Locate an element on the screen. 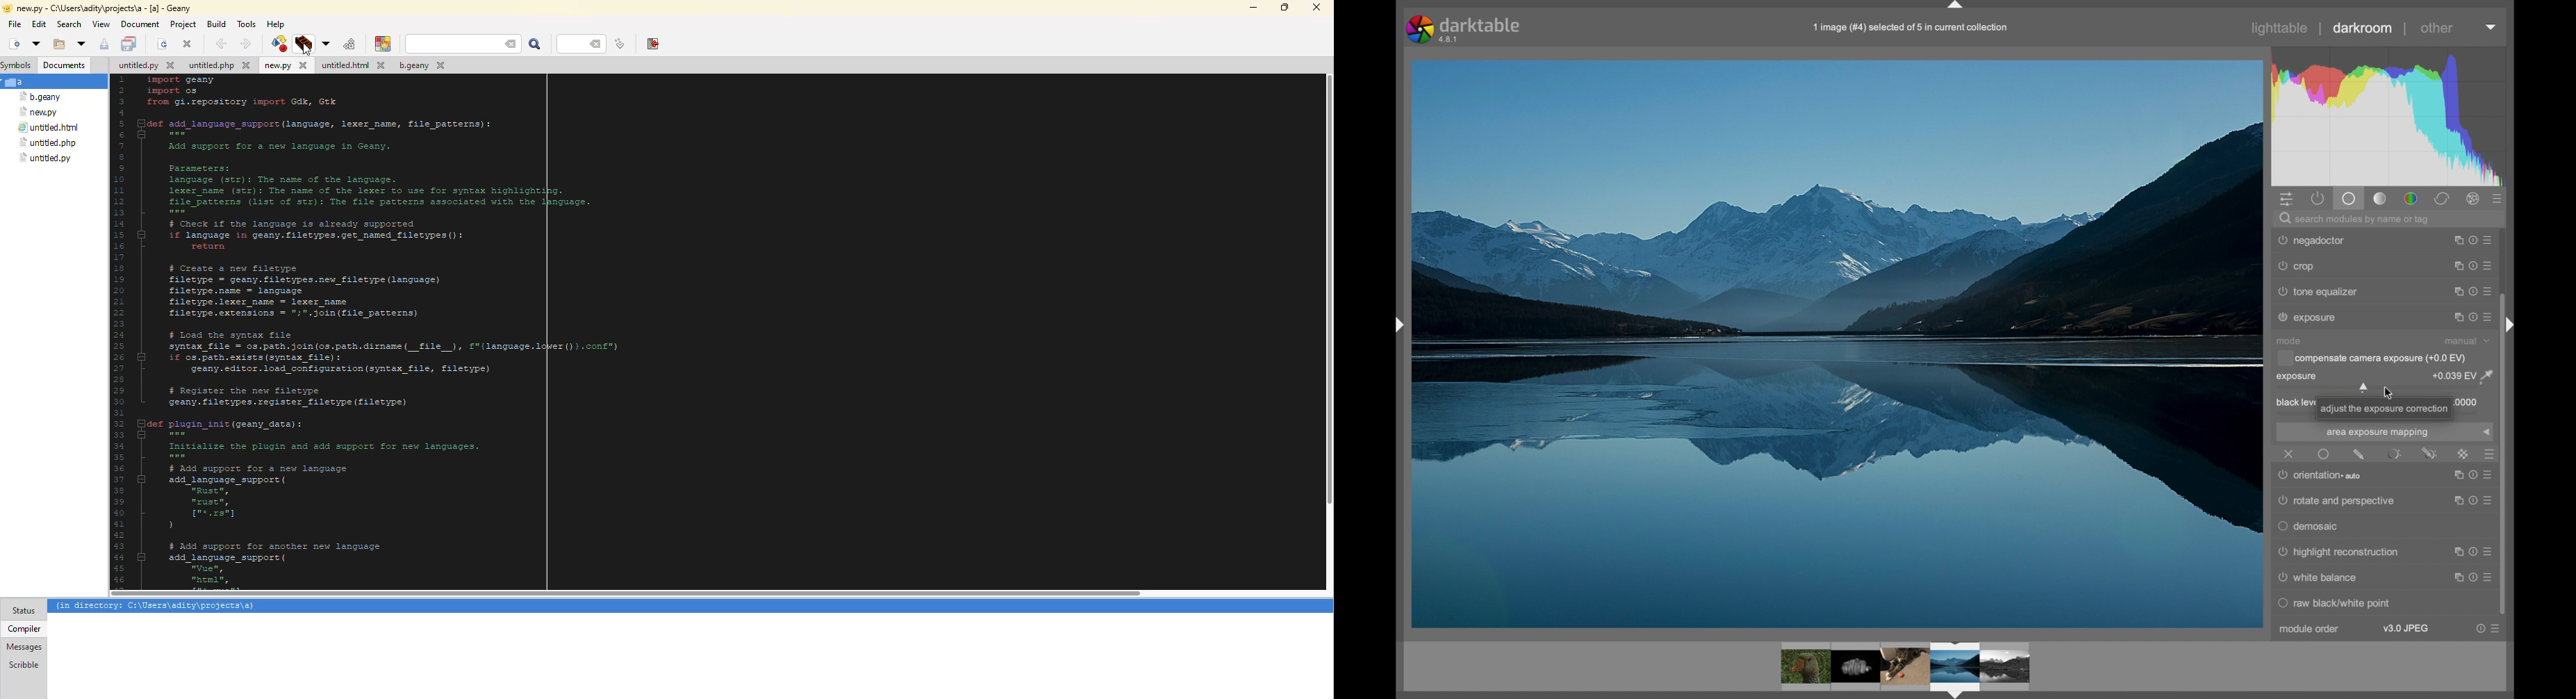 The height and width of the screenshot is (700, 2576). menu is located at coordinates (2470, 479).